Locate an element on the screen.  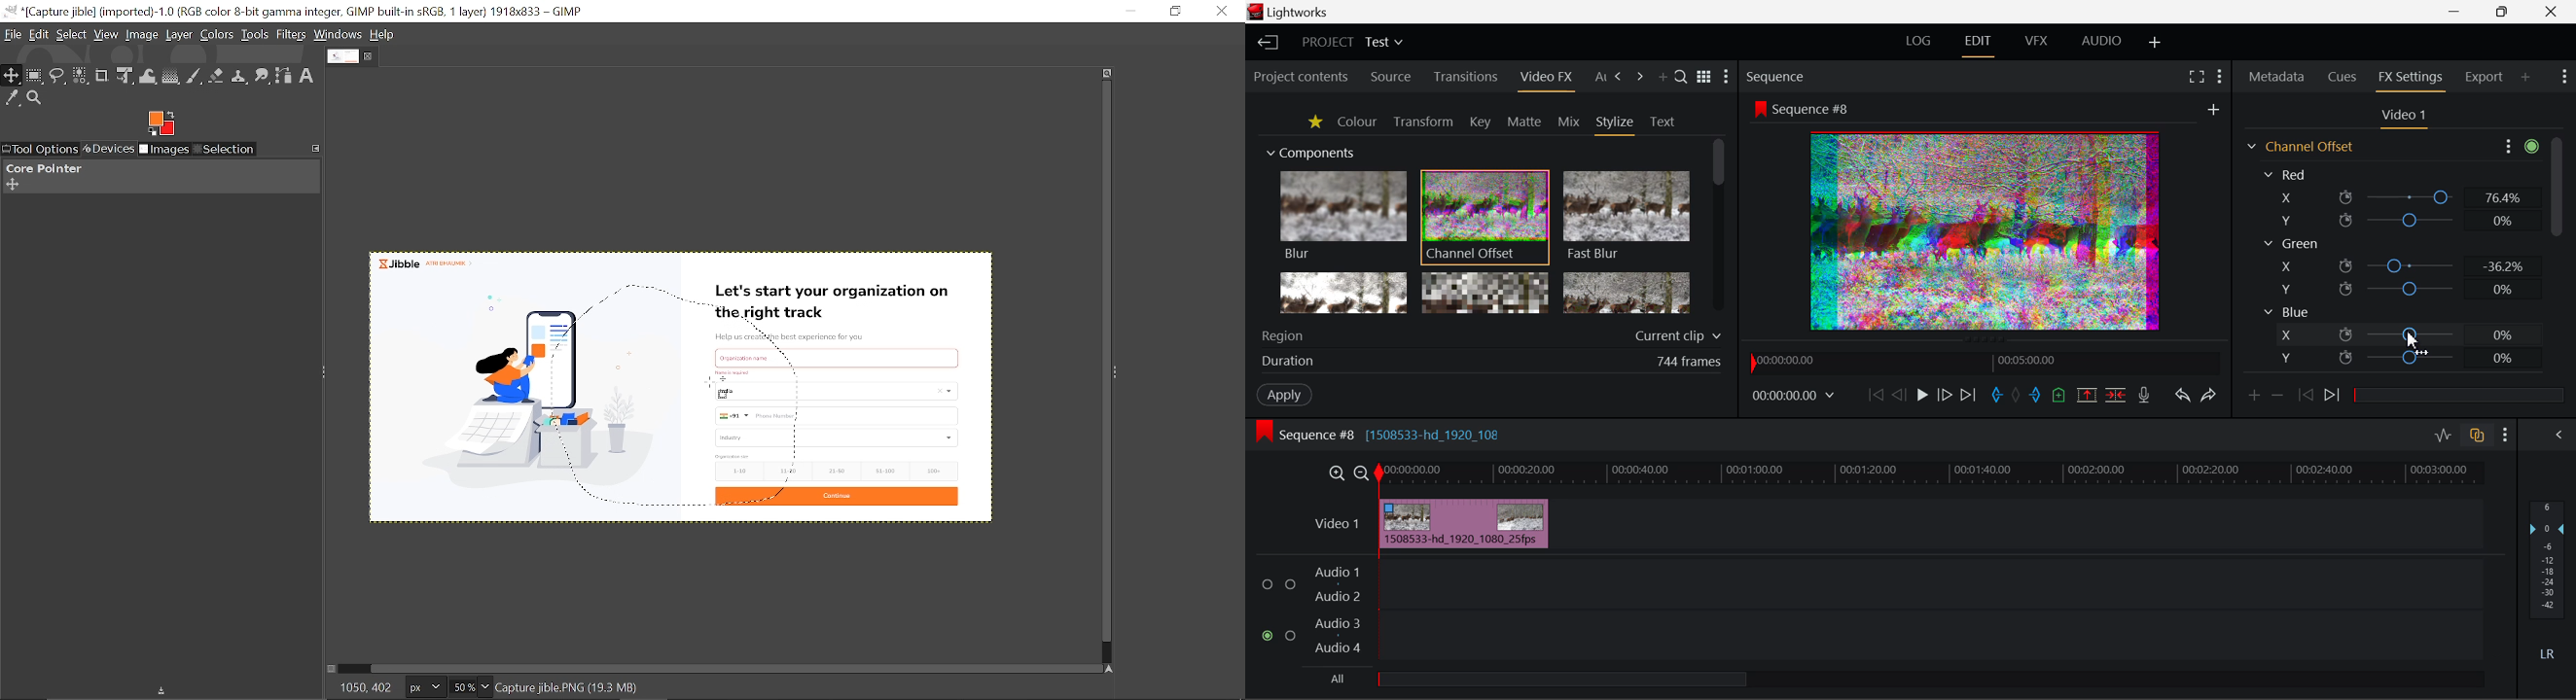
Show Settings is located at coordinates (2505, 435).